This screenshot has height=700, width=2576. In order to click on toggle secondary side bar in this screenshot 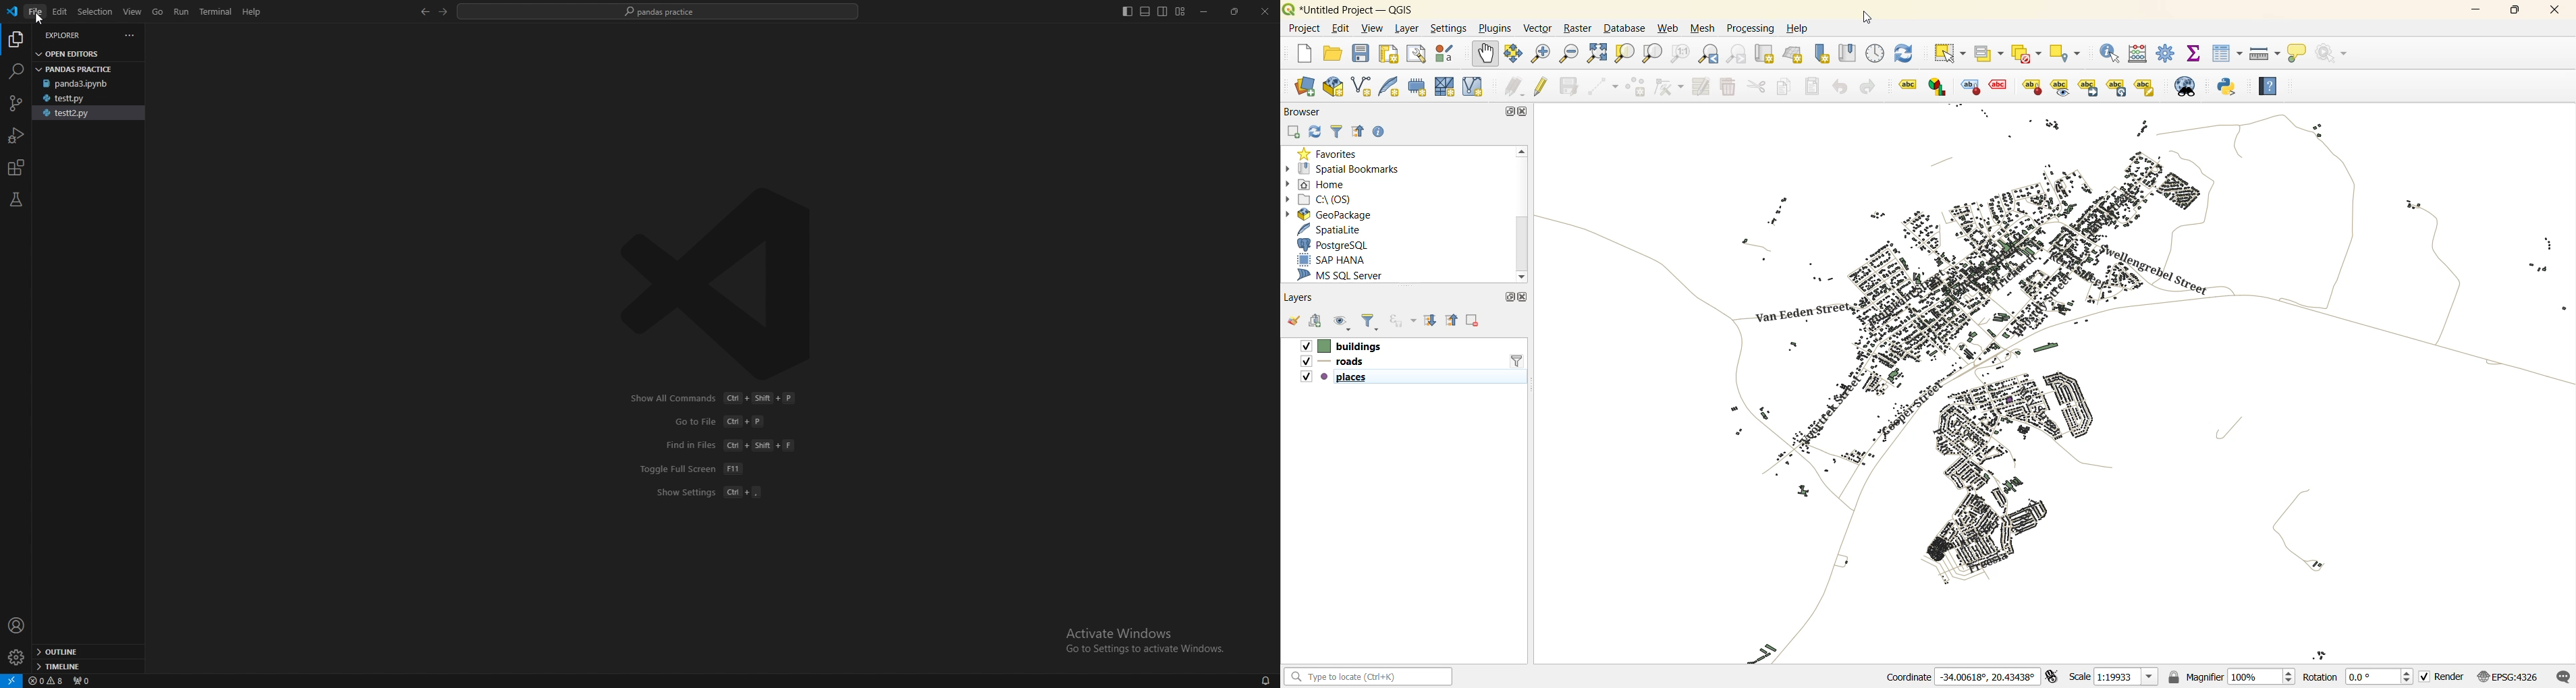, I will do `click(1163, 11)`.